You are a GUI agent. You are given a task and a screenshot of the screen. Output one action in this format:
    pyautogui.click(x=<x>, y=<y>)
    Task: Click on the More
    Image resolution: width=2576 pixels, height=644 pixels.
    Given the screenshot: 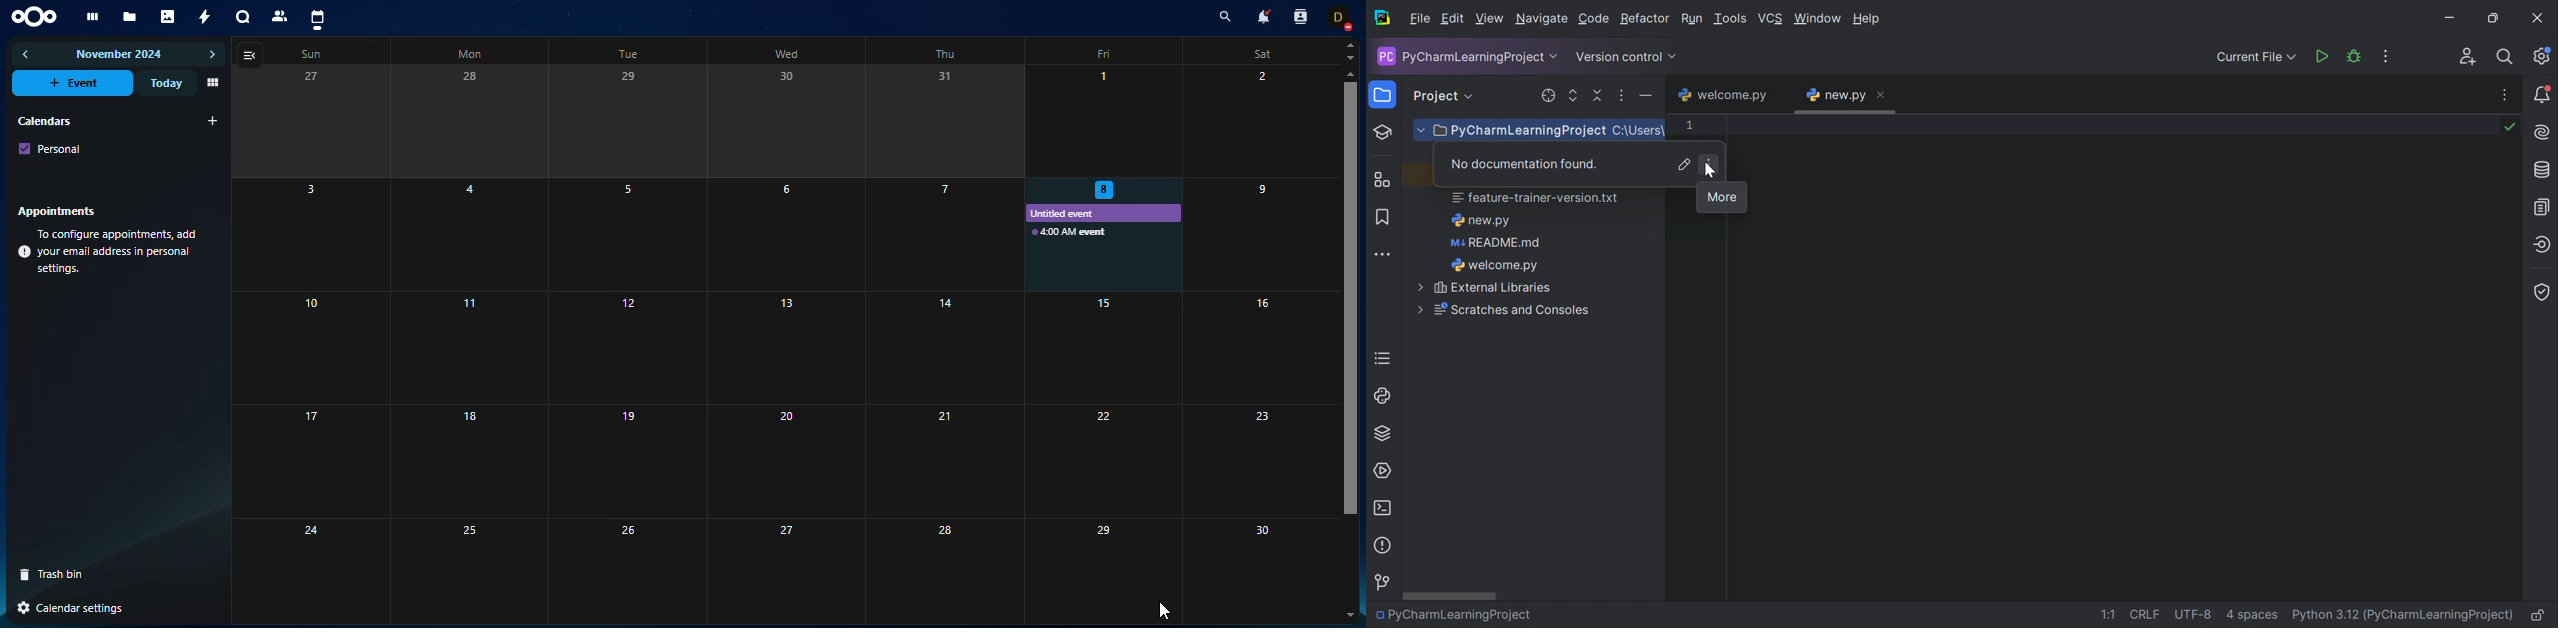 What is the action you would take?
    pyautogui.click(x=1723, y=197)
    